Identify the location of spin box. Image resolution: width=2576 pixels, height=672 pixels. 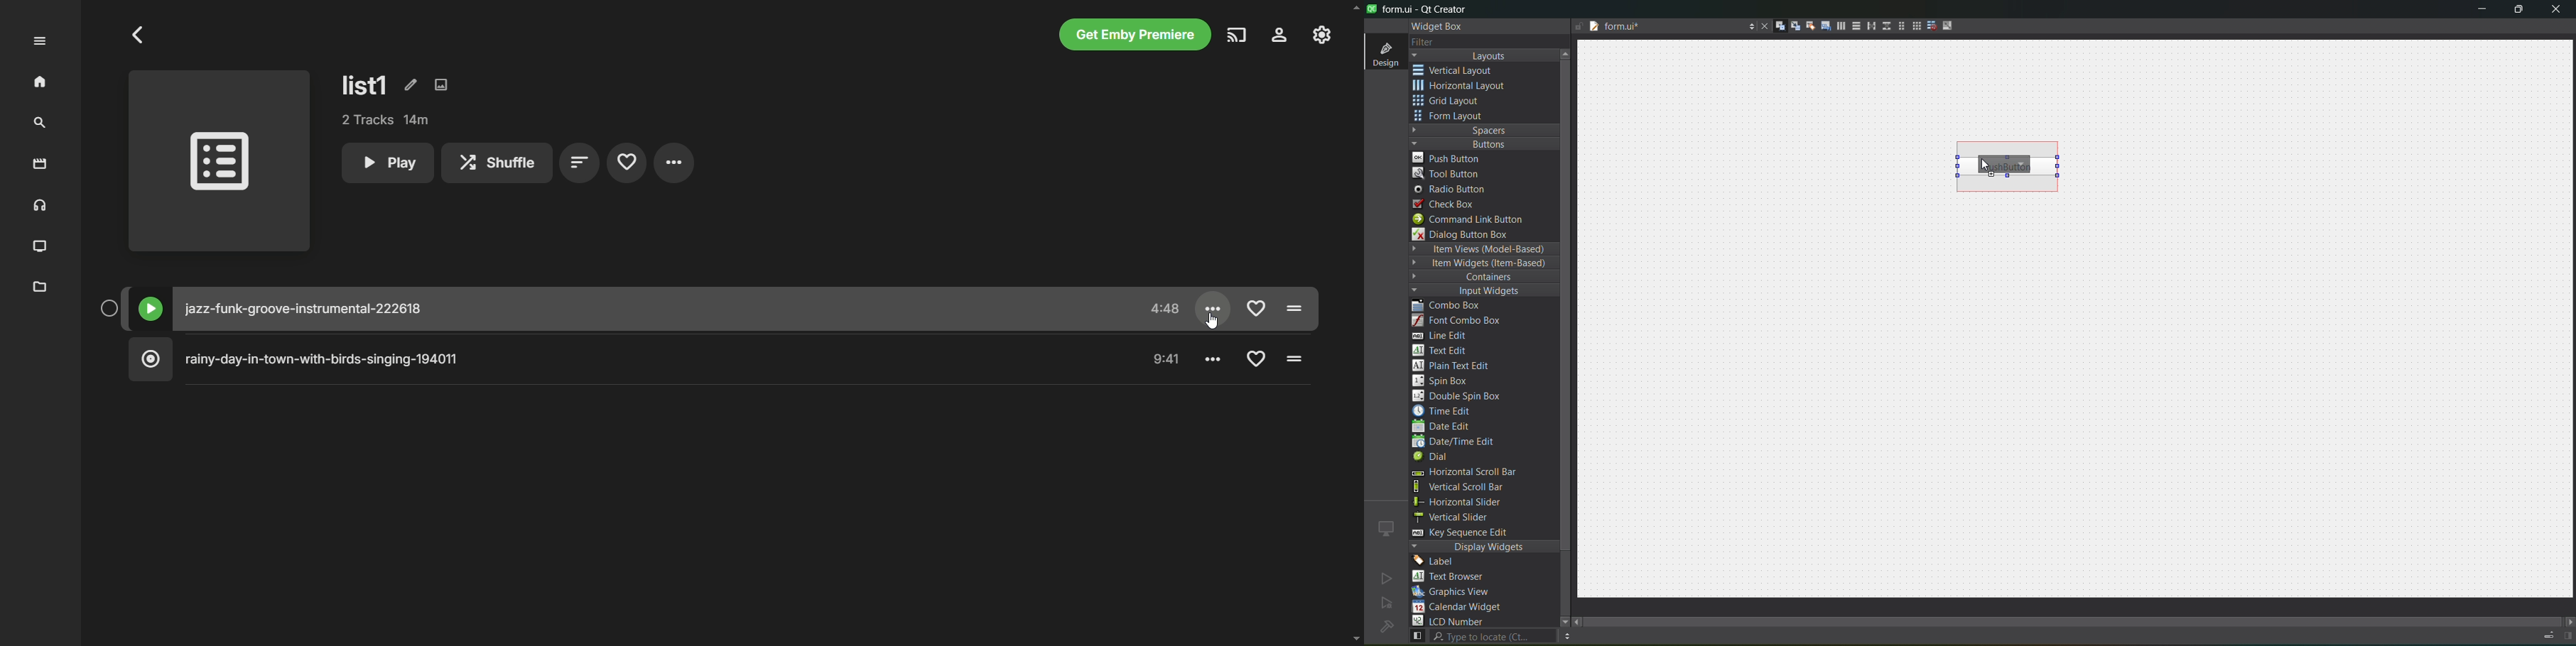
(1447, 380).